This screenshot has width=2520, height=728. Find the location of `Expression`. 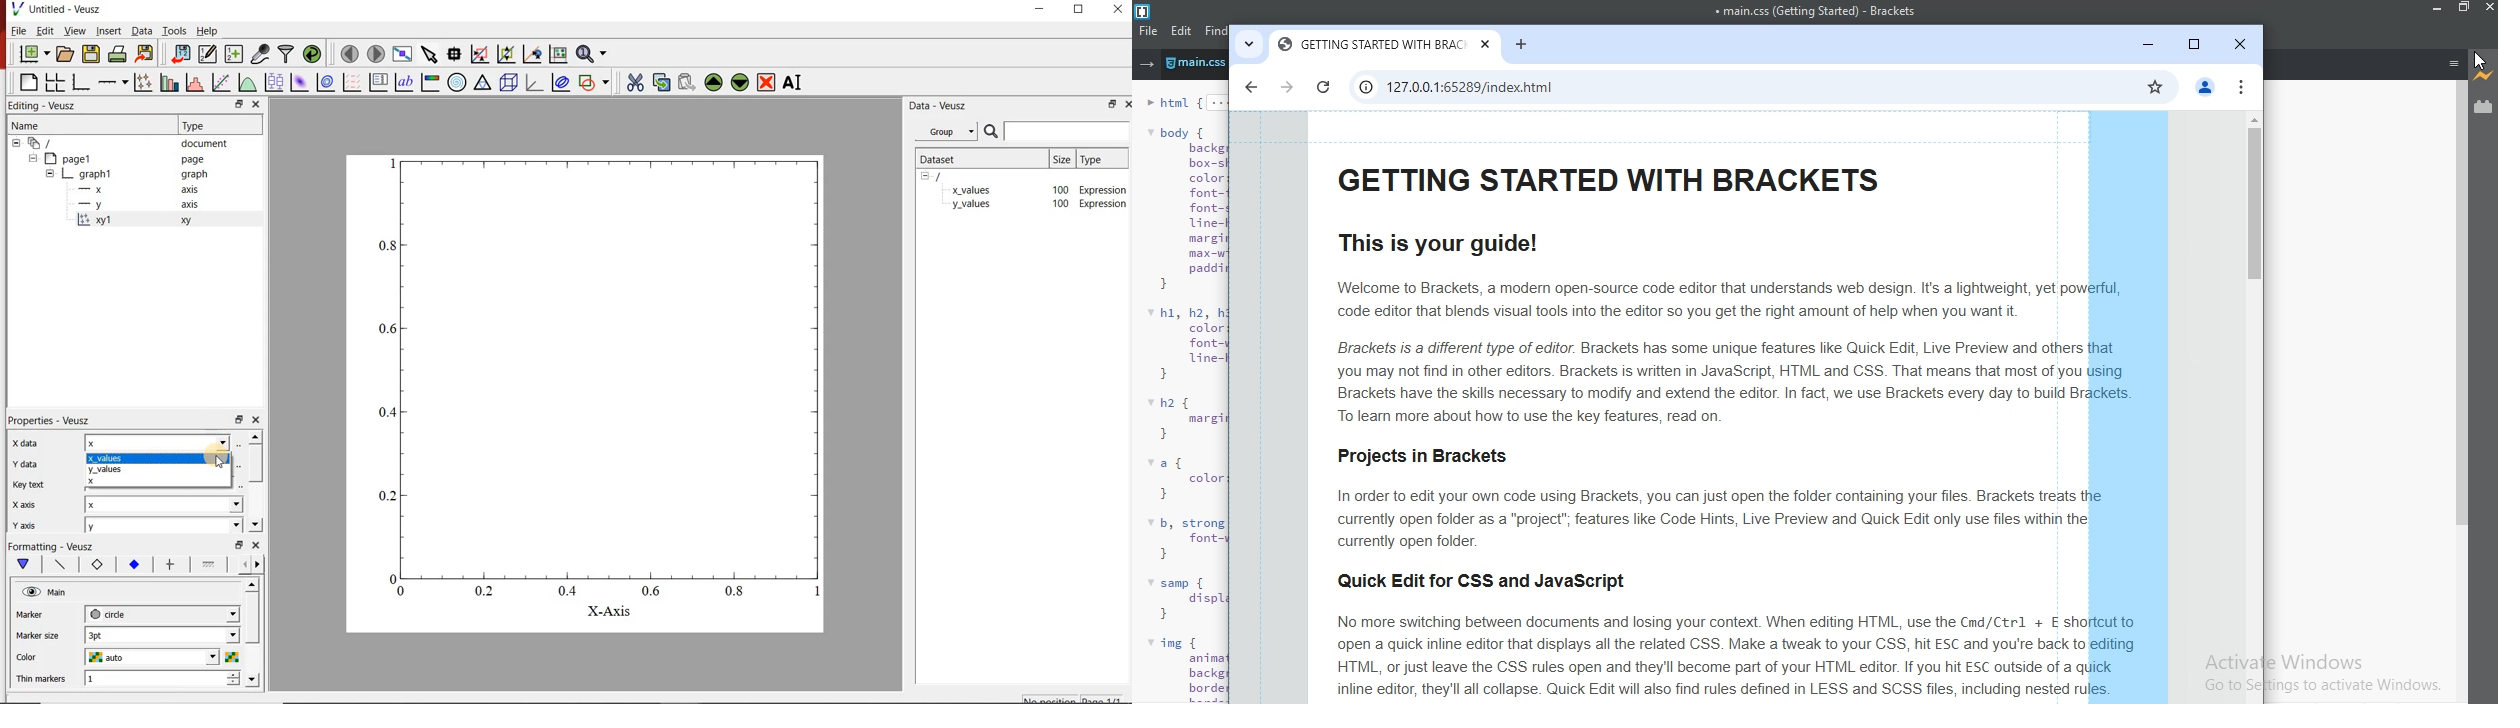

Expression is located at coordinates (1104, 204).